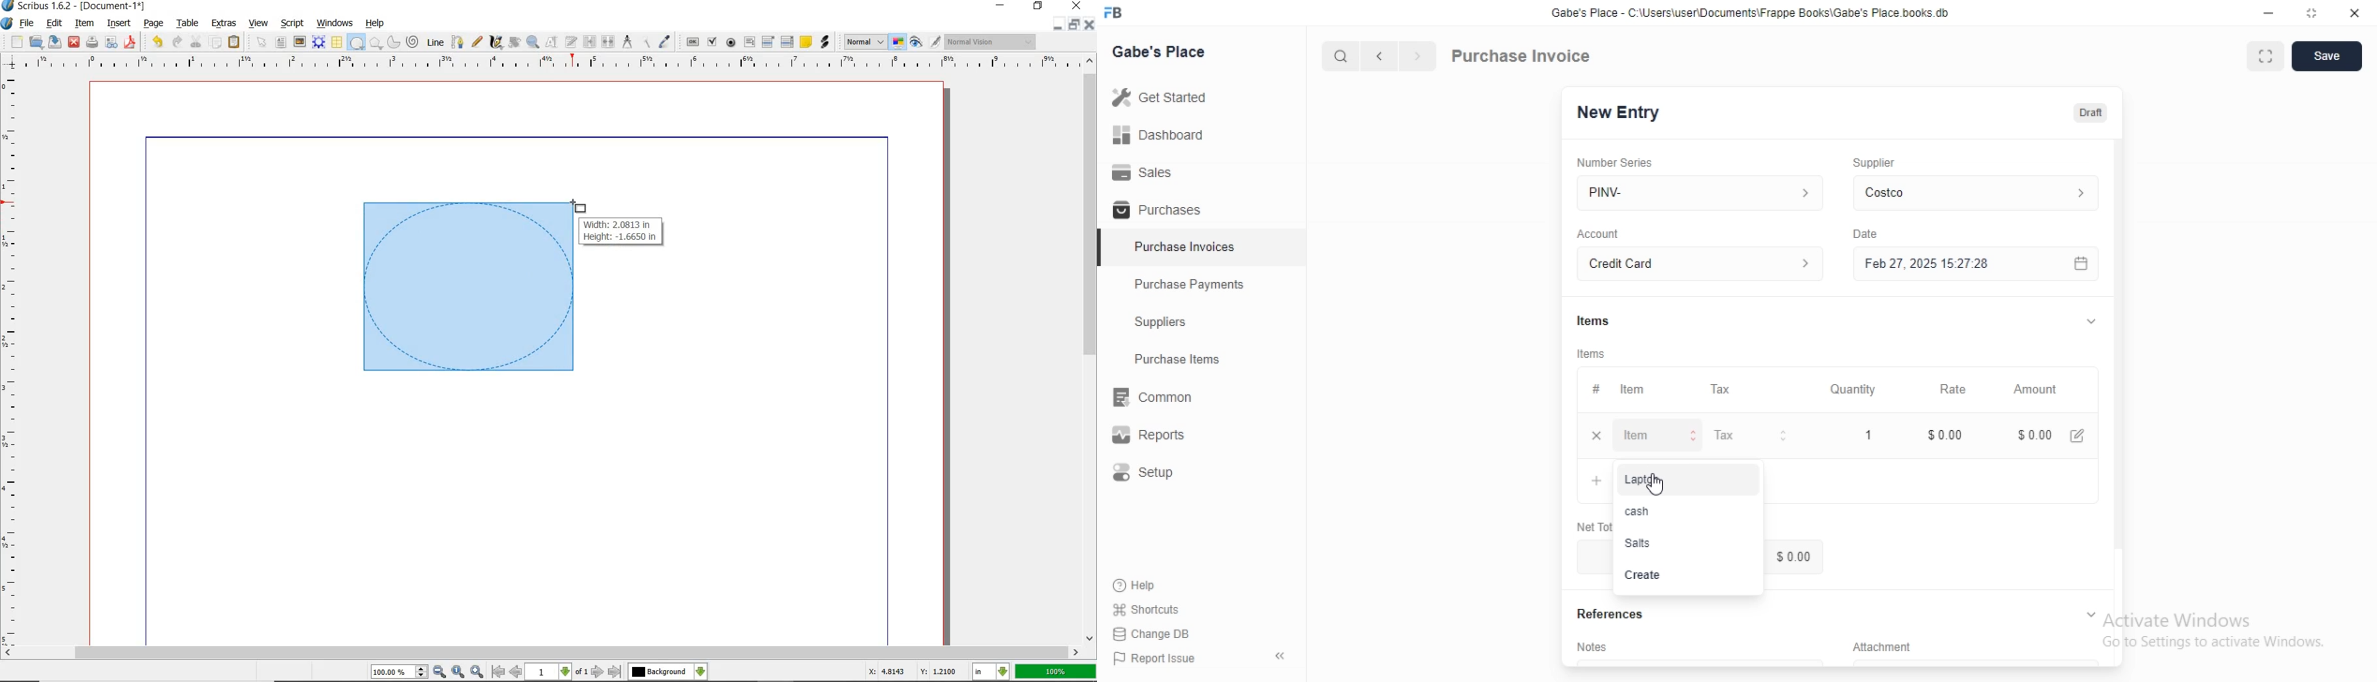  What do you see at coordinates (1700, 193) in the screenshot?
I see `PINV-` at bounding box center [1700, 193].